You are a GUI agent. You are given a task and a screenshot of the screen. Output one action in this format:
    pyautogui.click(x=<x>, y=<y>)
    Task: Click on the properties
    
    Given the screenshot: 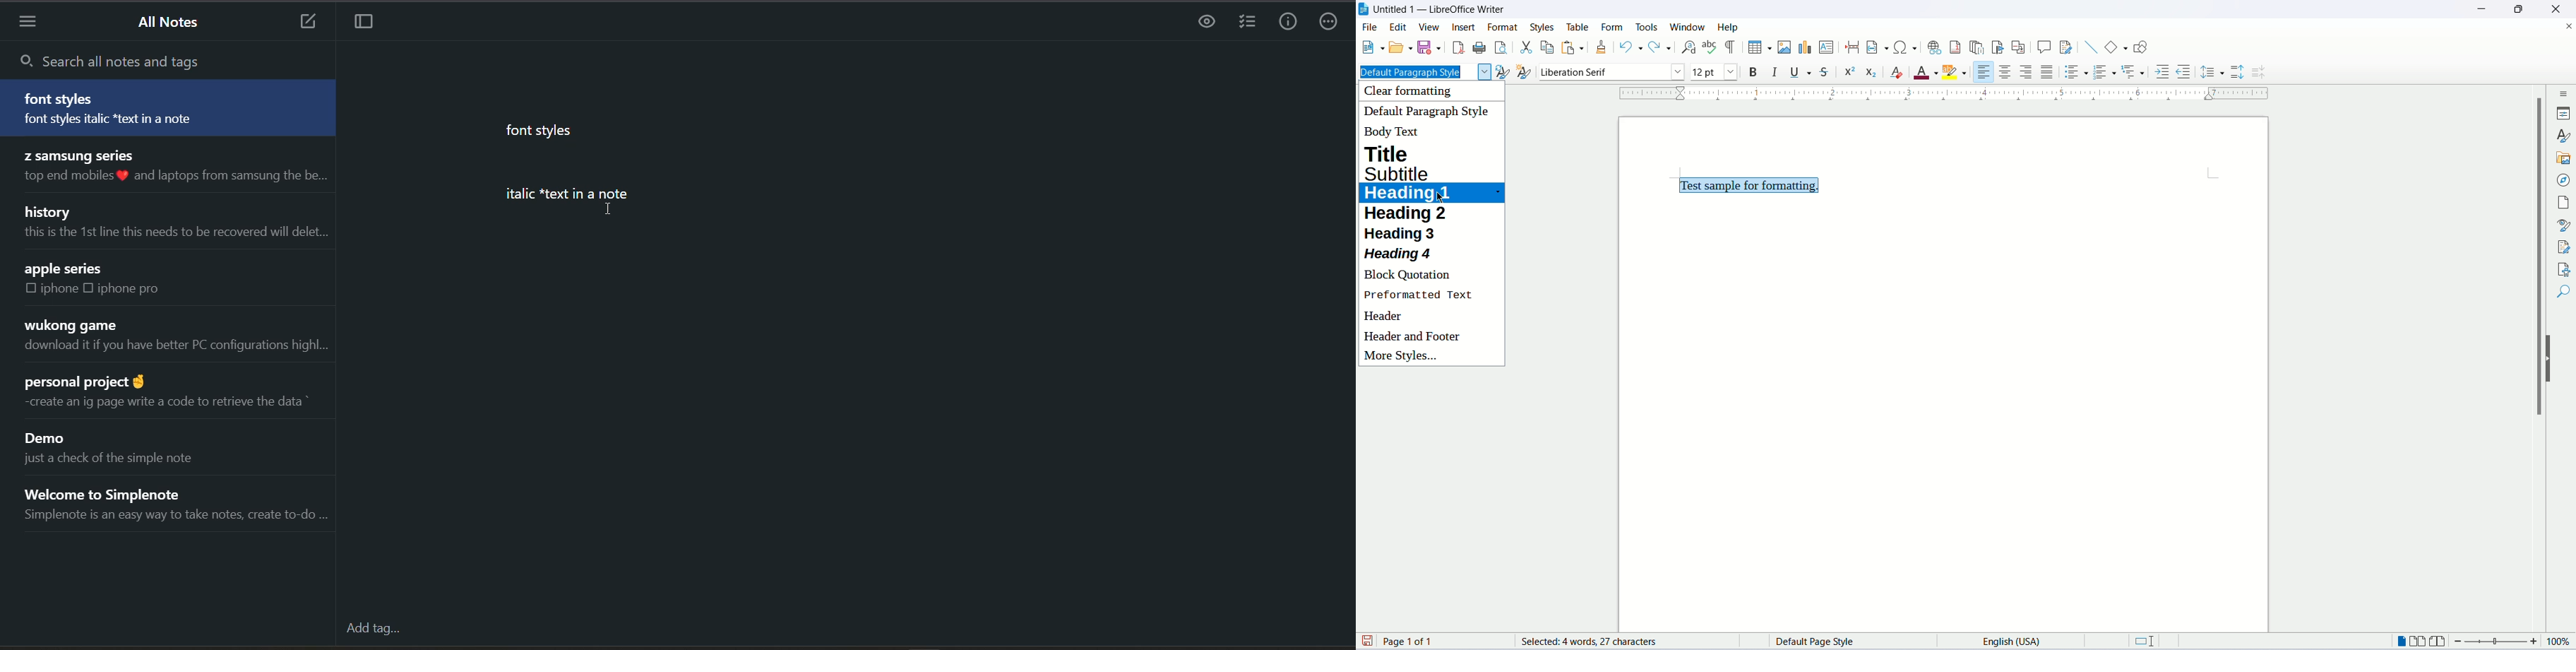 What is the action you would take?
    pyautogui.click(x=2565, y=113)
    